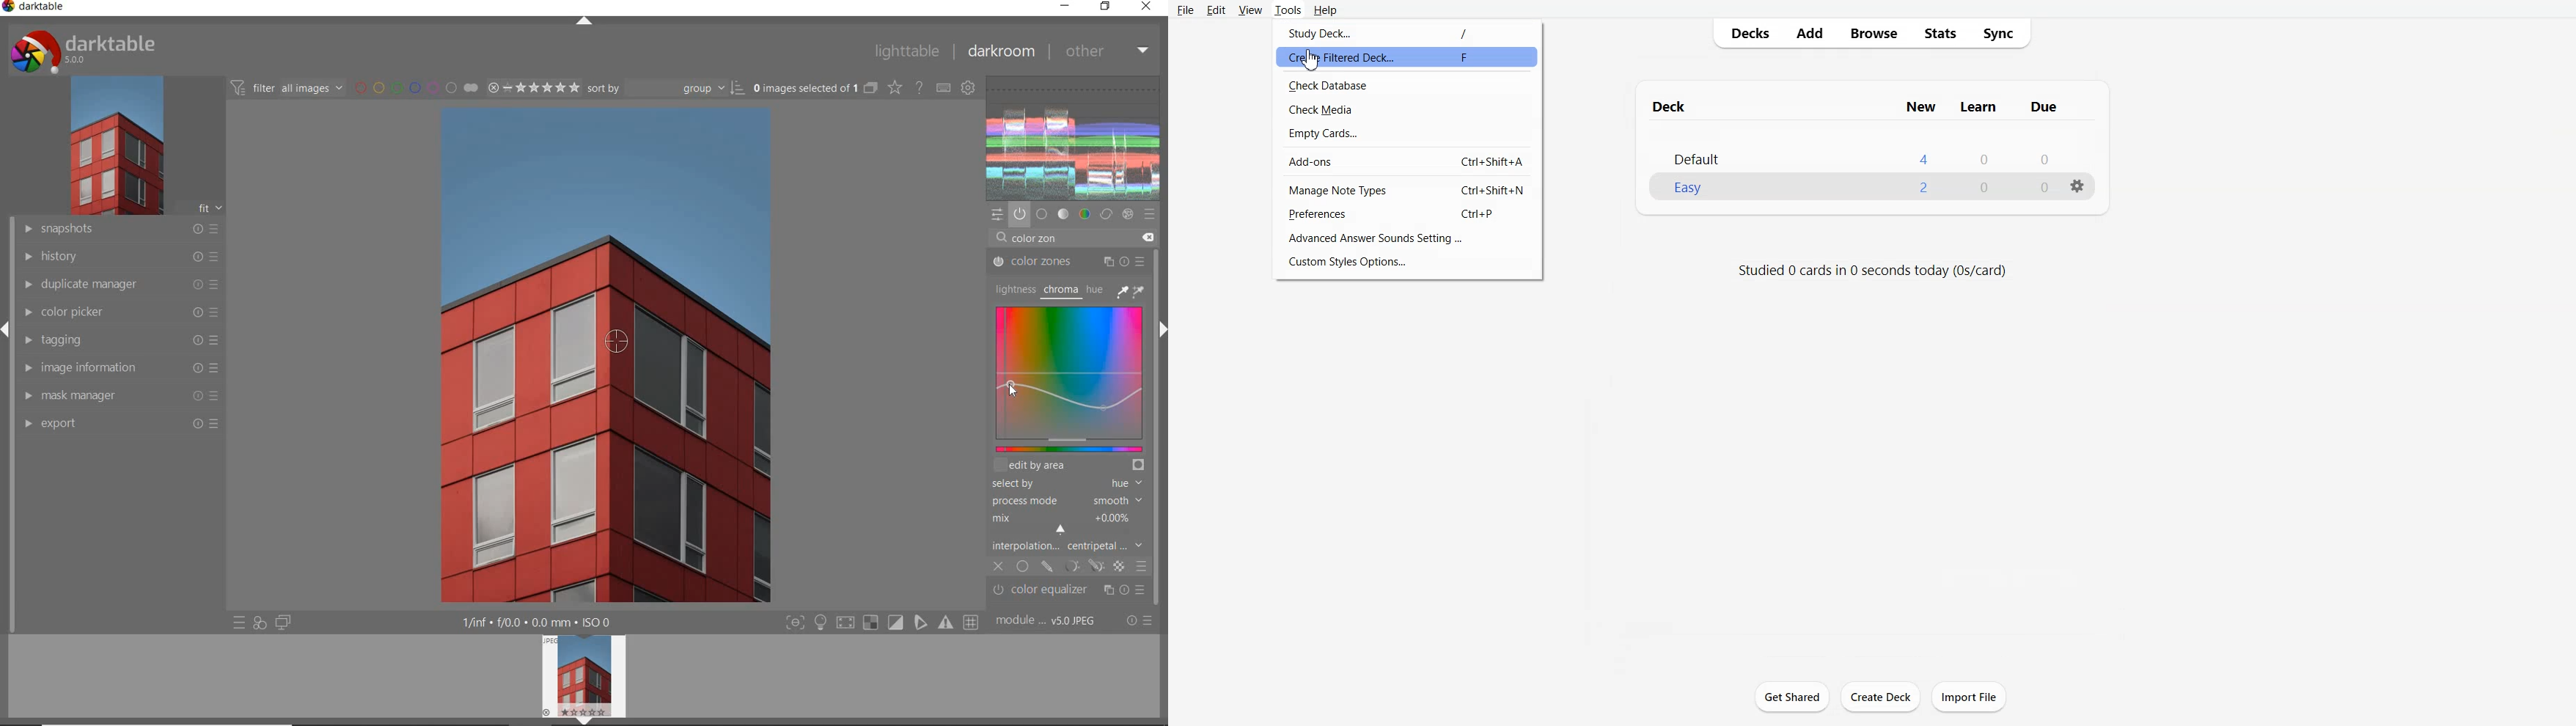  I want to click on system logo & name, so click(86, 51).